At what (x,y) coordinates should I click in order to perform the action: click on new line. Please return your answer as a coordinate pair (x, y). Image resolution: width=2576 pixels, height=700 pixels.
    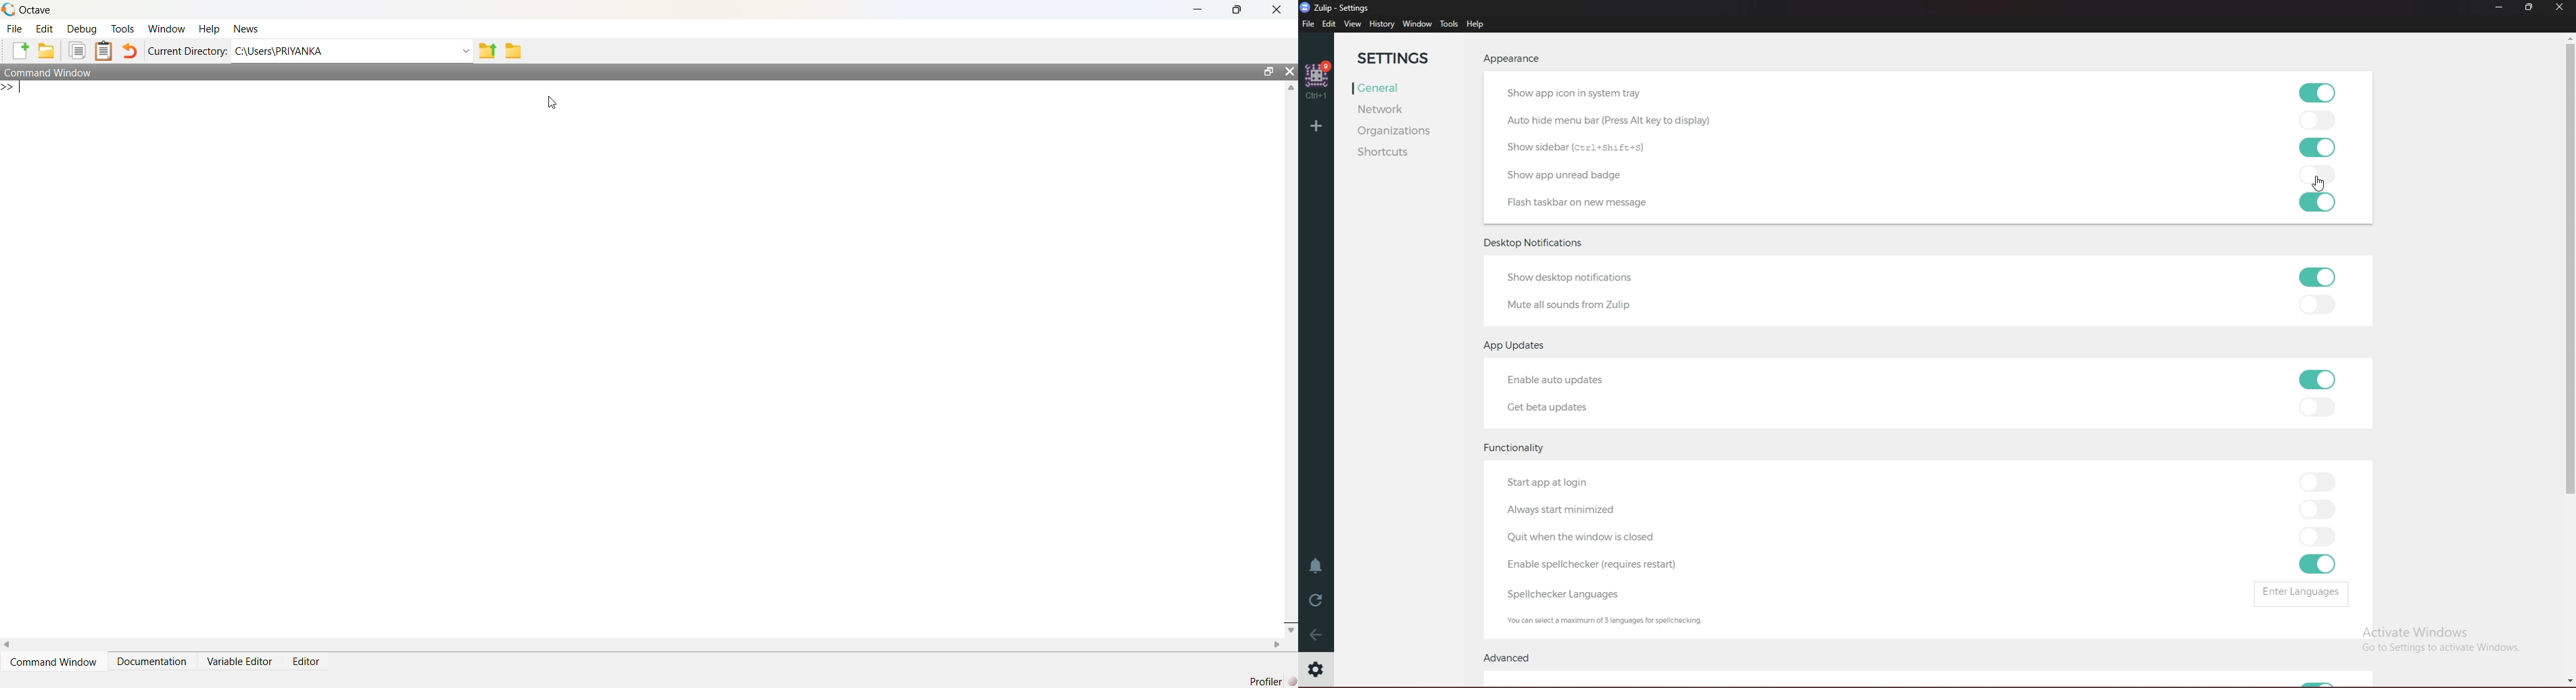
    Looking at the image, I should click on (12, 87).